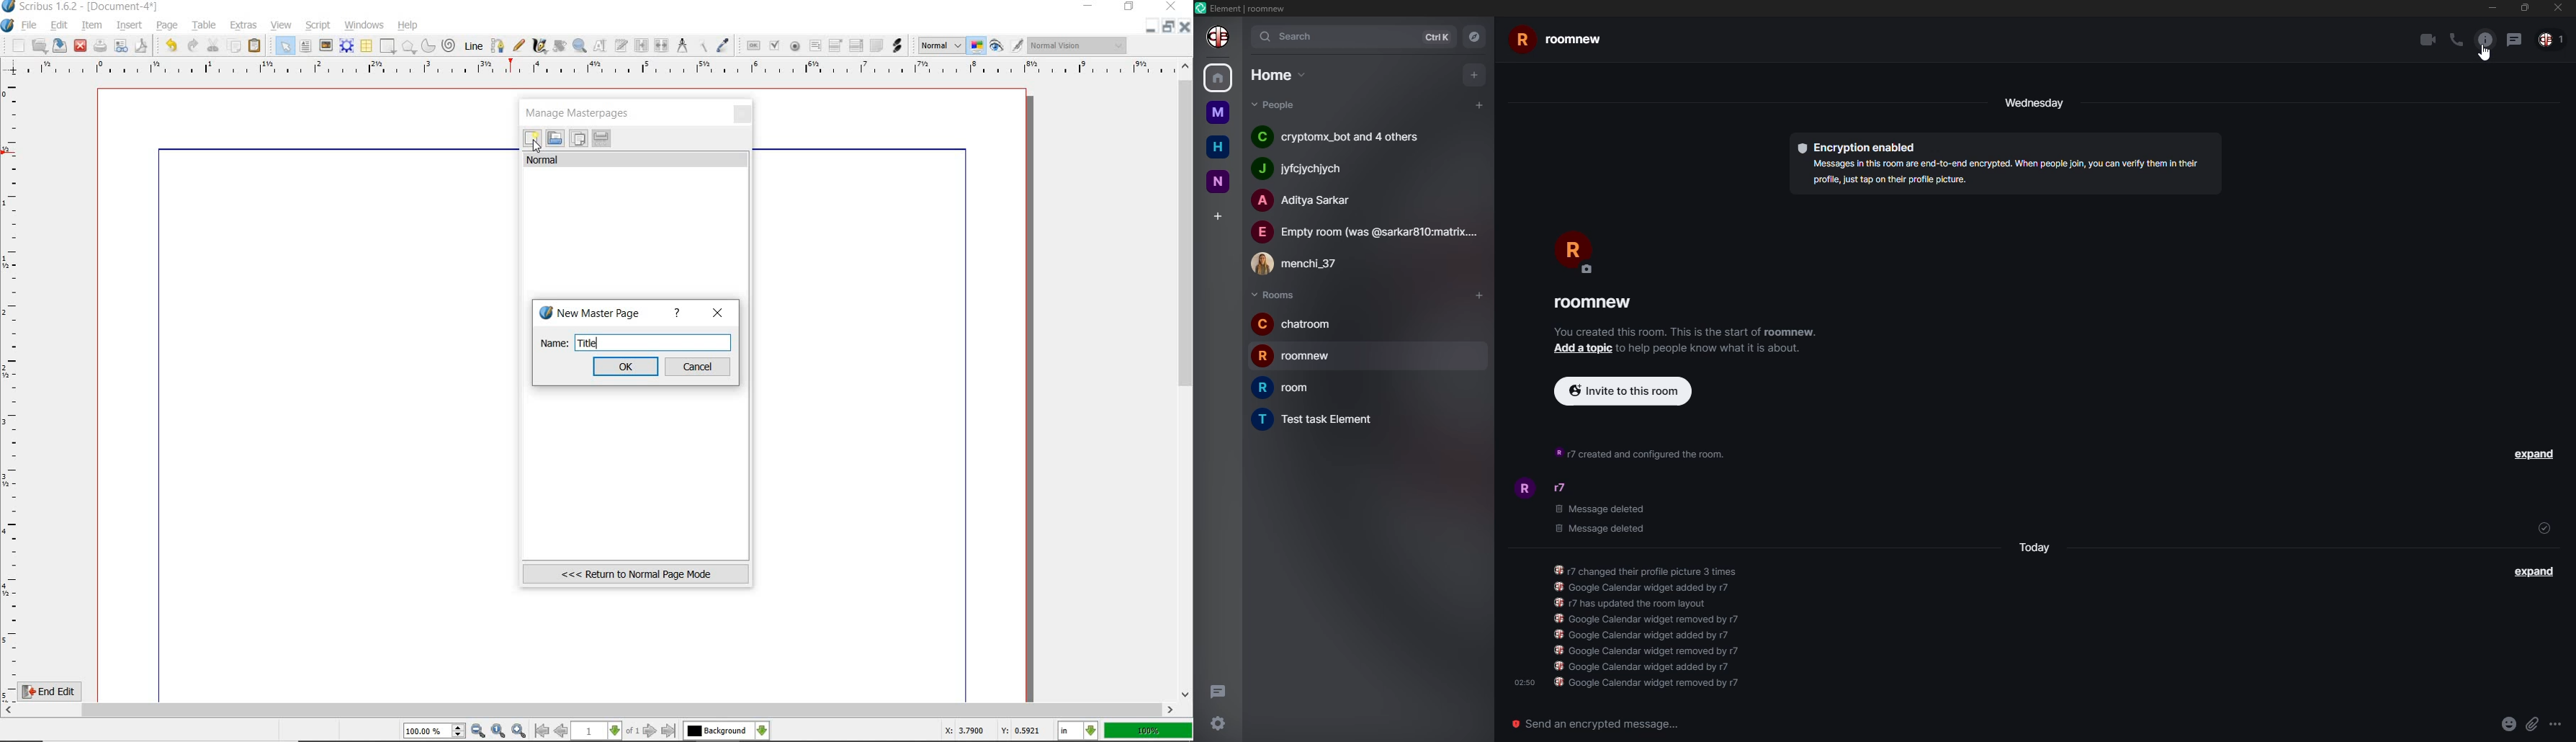 This screenshot has width=2576, height=756. What do you see at coordinates (1599, 725) in the screenshot?
I see `send an encrypted message` at bounding box center [1599, 725].